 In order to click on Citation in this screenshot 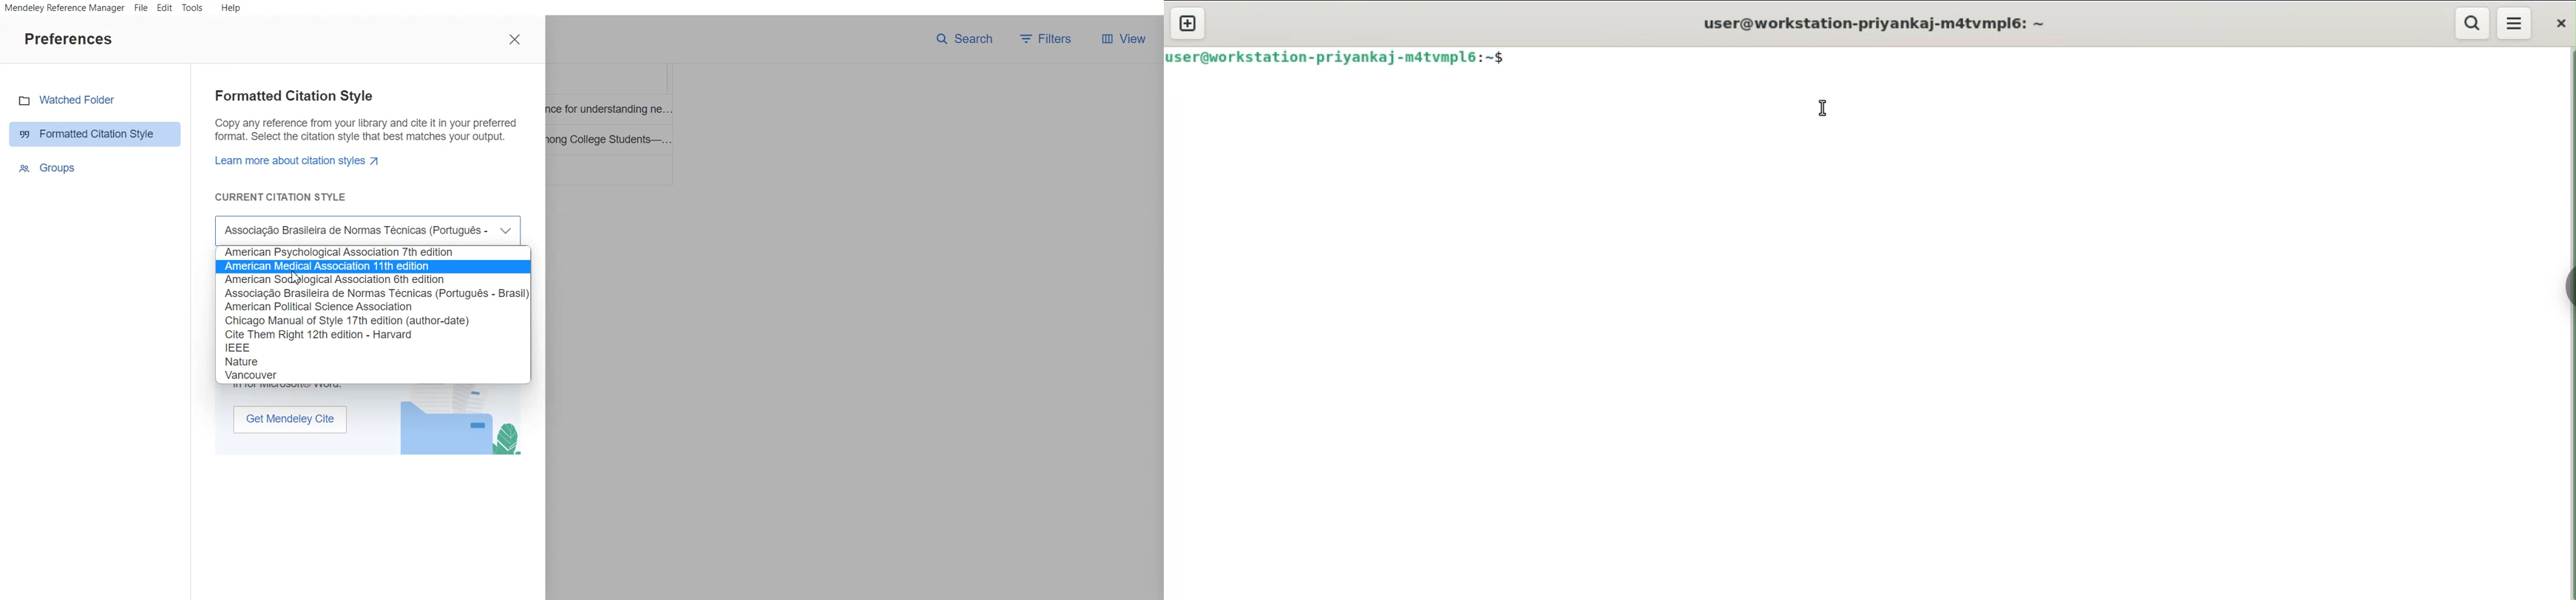, I will do `click(375, 252)`.